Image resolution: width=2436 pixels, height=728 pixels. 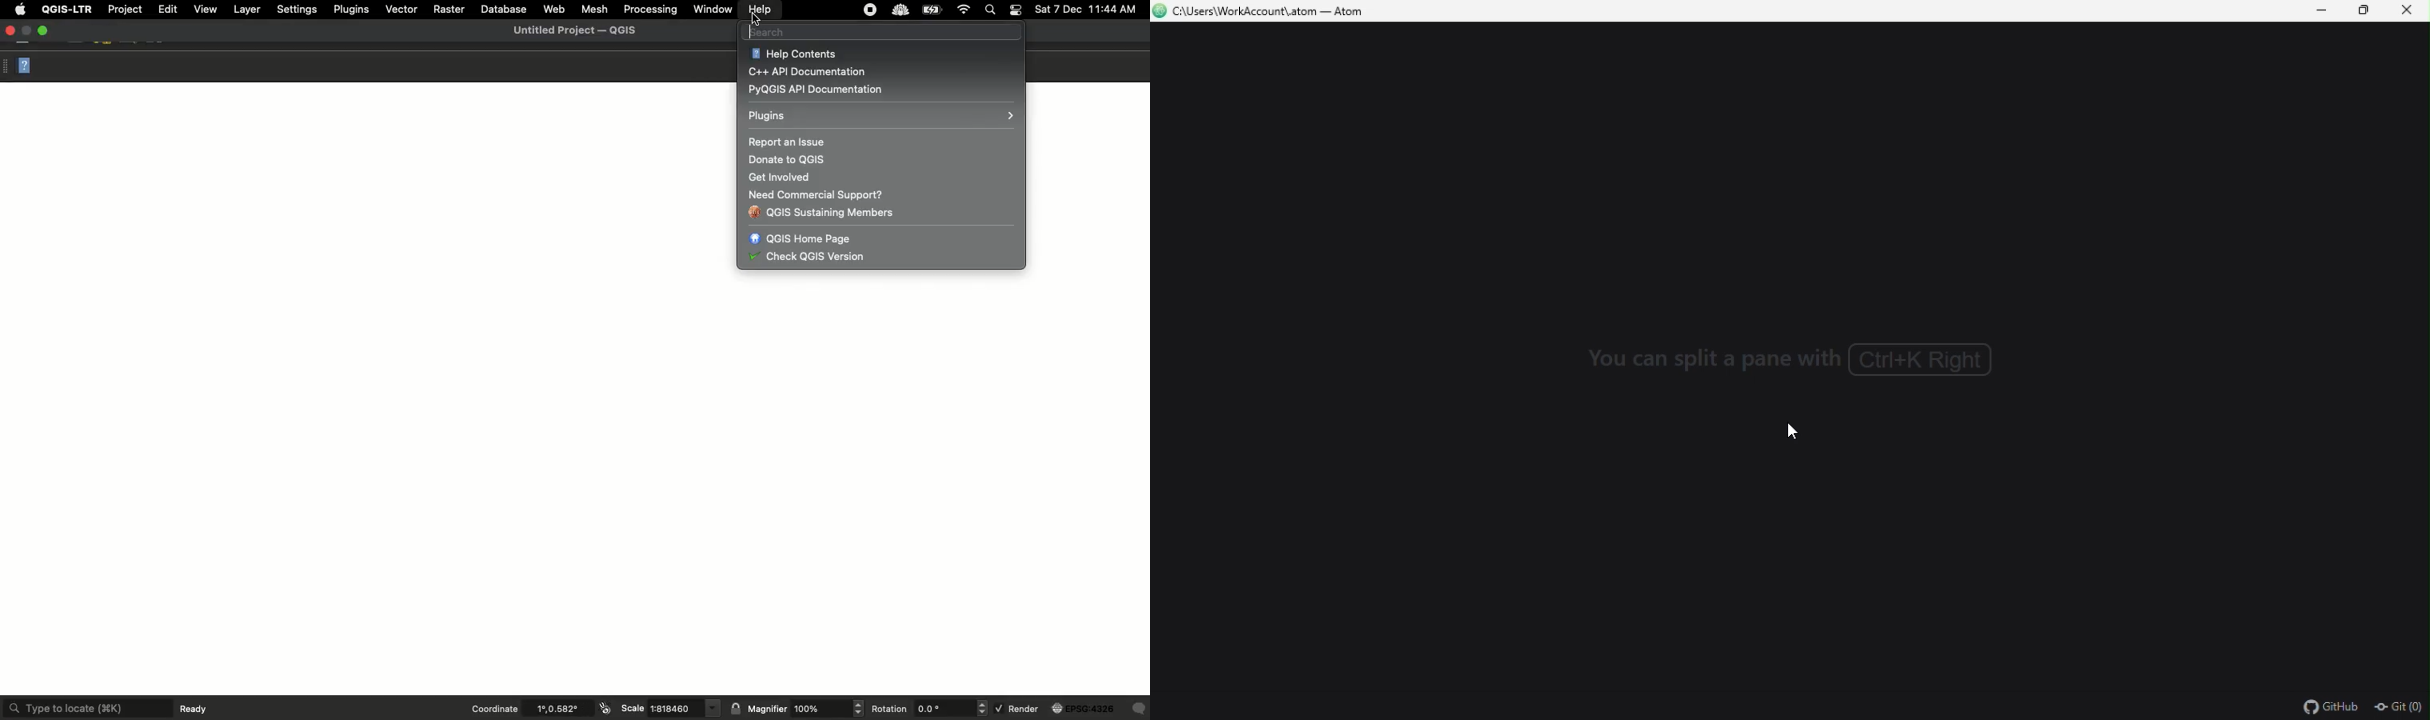 I want to click on Vector, so click(x=402, y=9).